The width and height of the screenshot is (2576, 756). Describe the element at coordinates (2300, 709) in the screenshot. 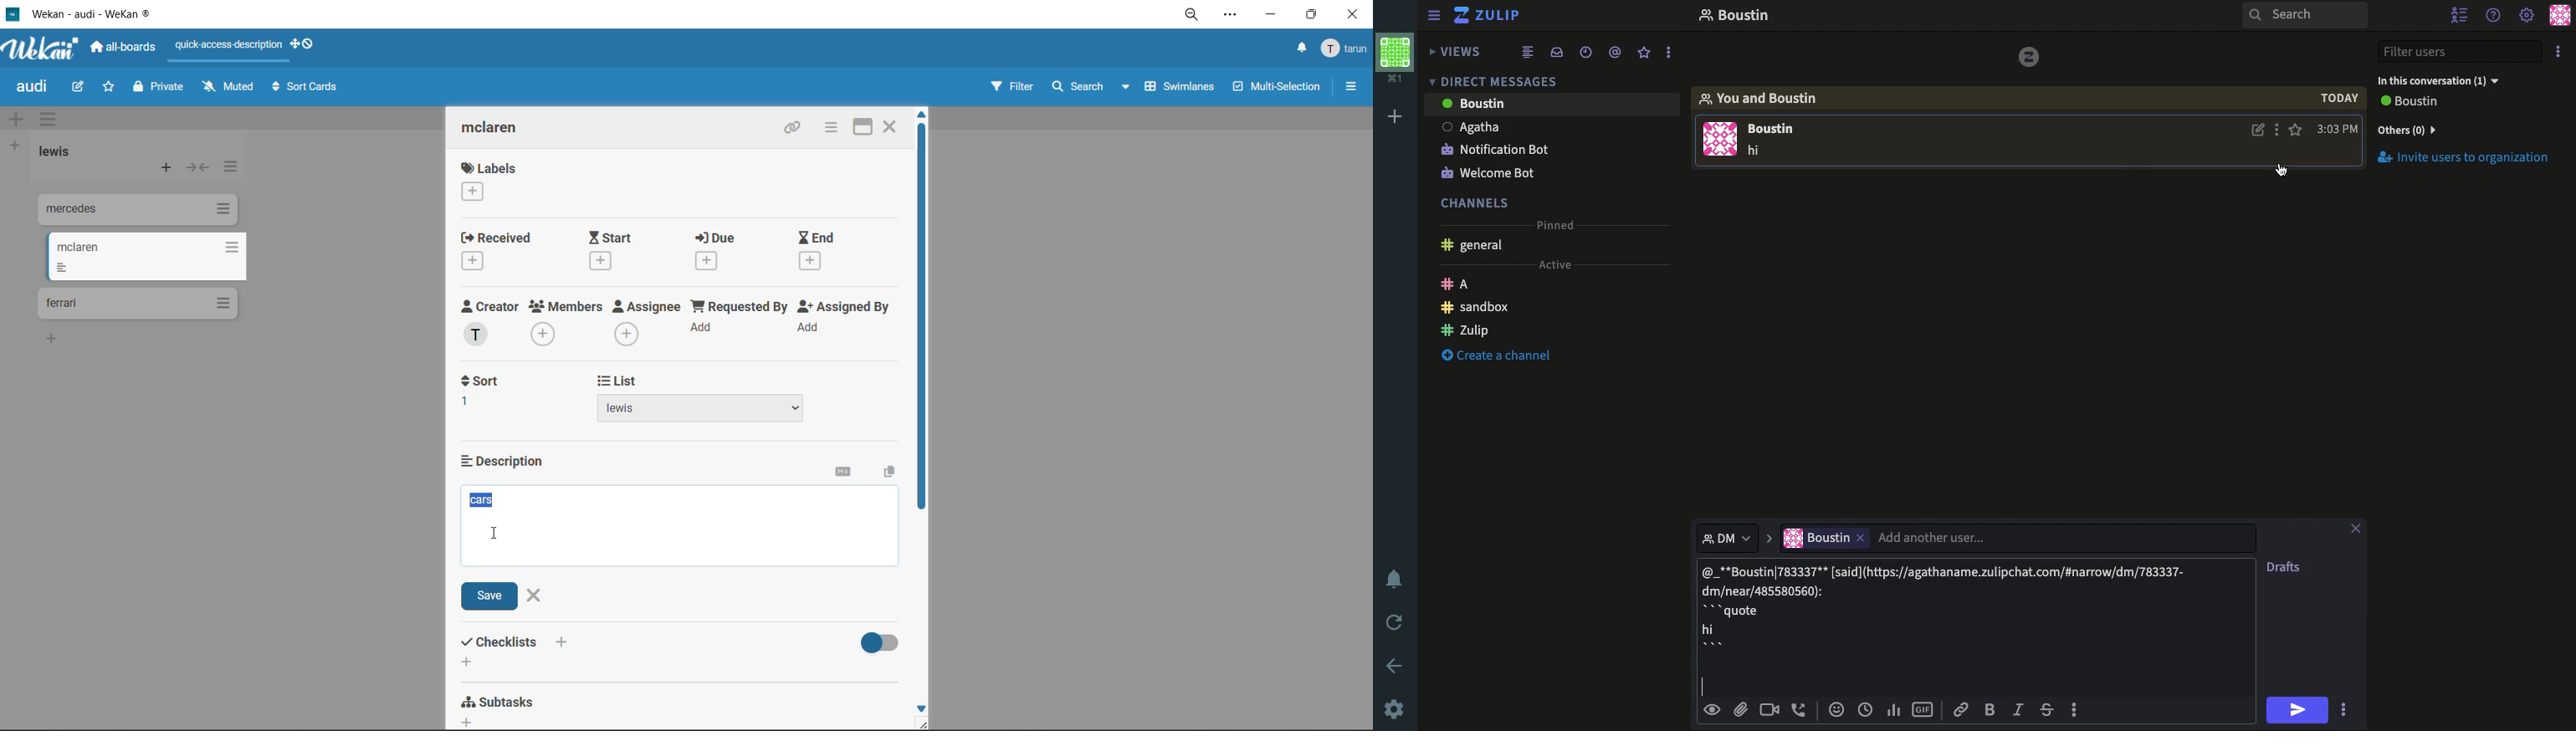

I see `Send` at that location.